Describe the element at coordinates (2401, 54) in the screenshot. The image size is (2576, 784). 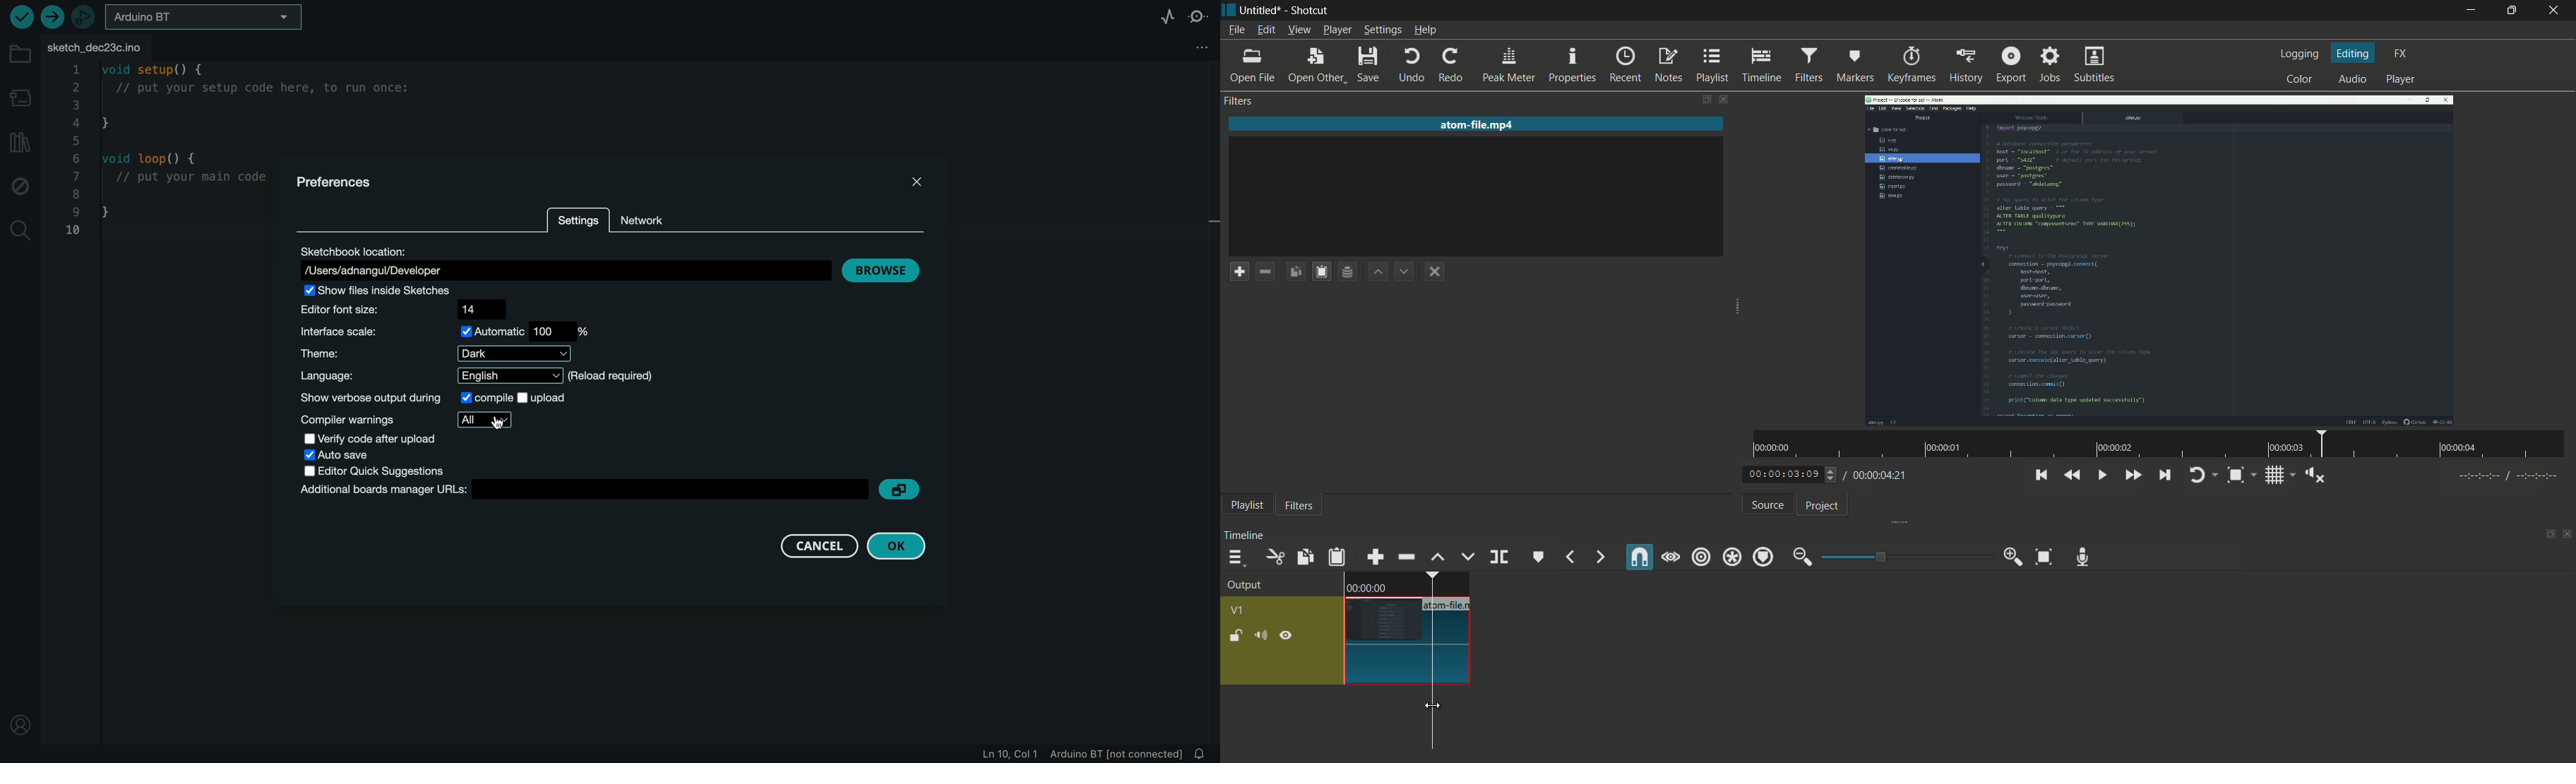
I see `fx` at that location.